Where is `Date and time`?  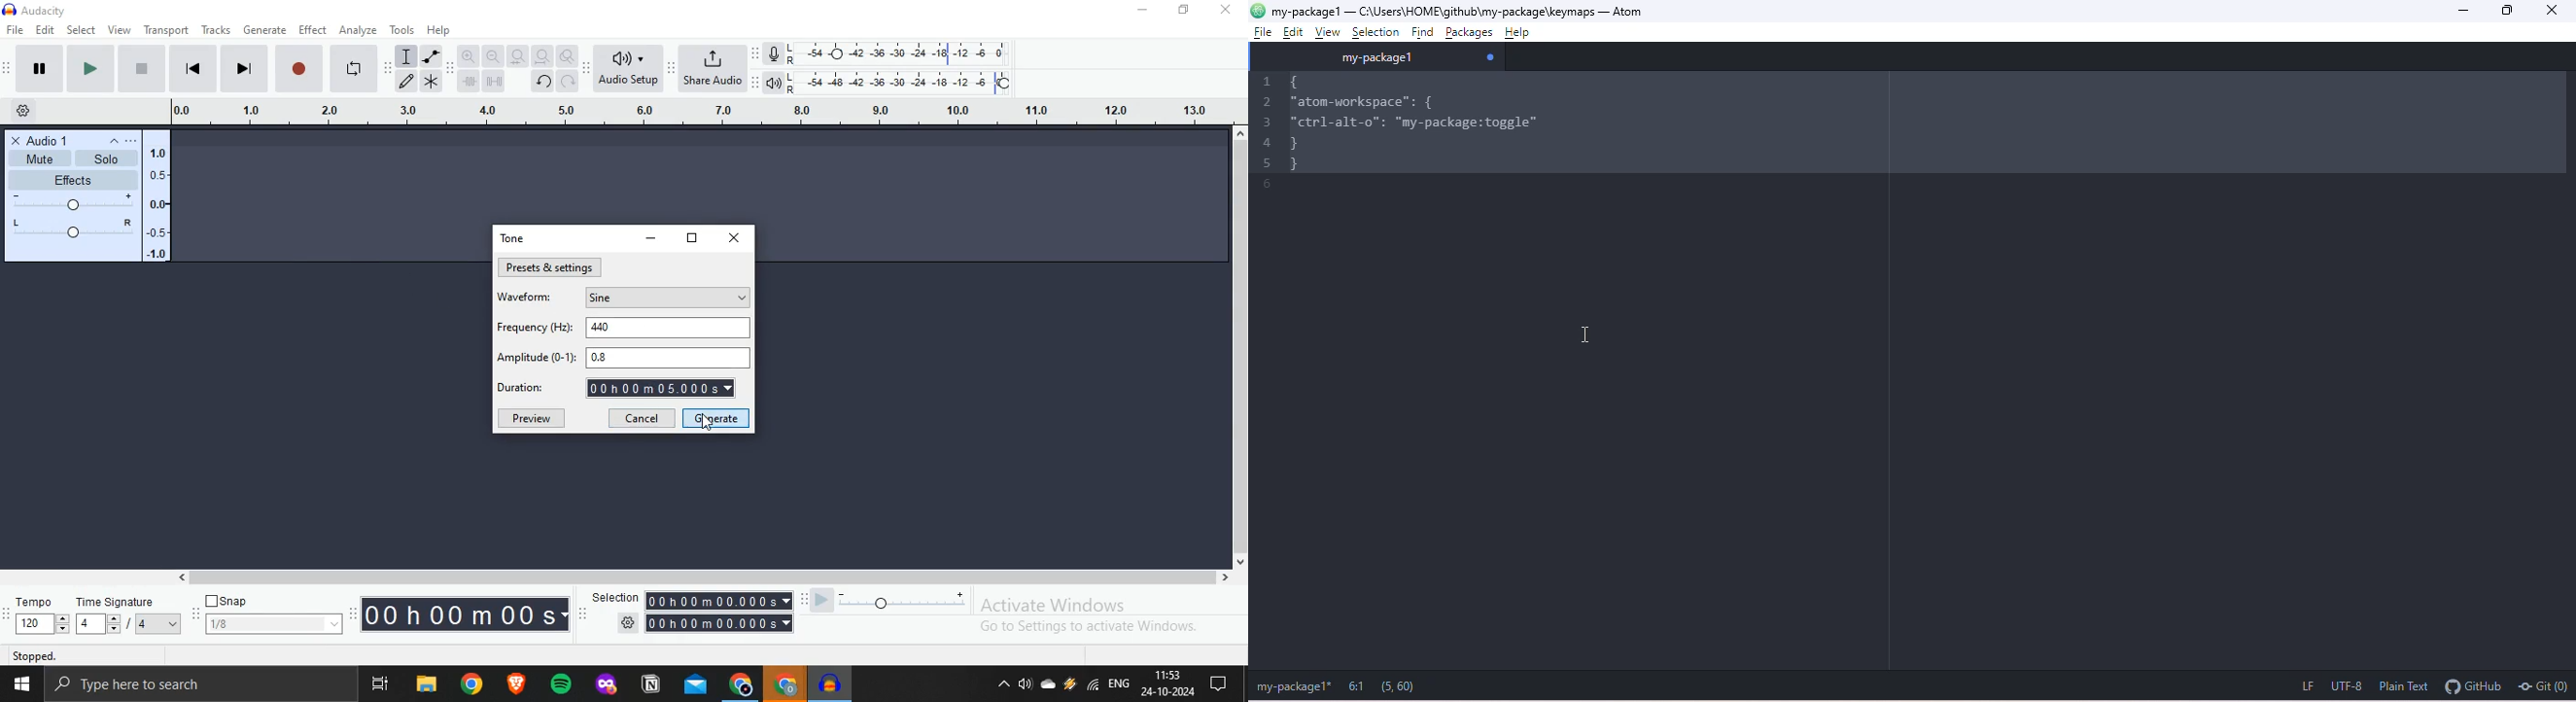 Date and time is located at coordinates (1170, 685).